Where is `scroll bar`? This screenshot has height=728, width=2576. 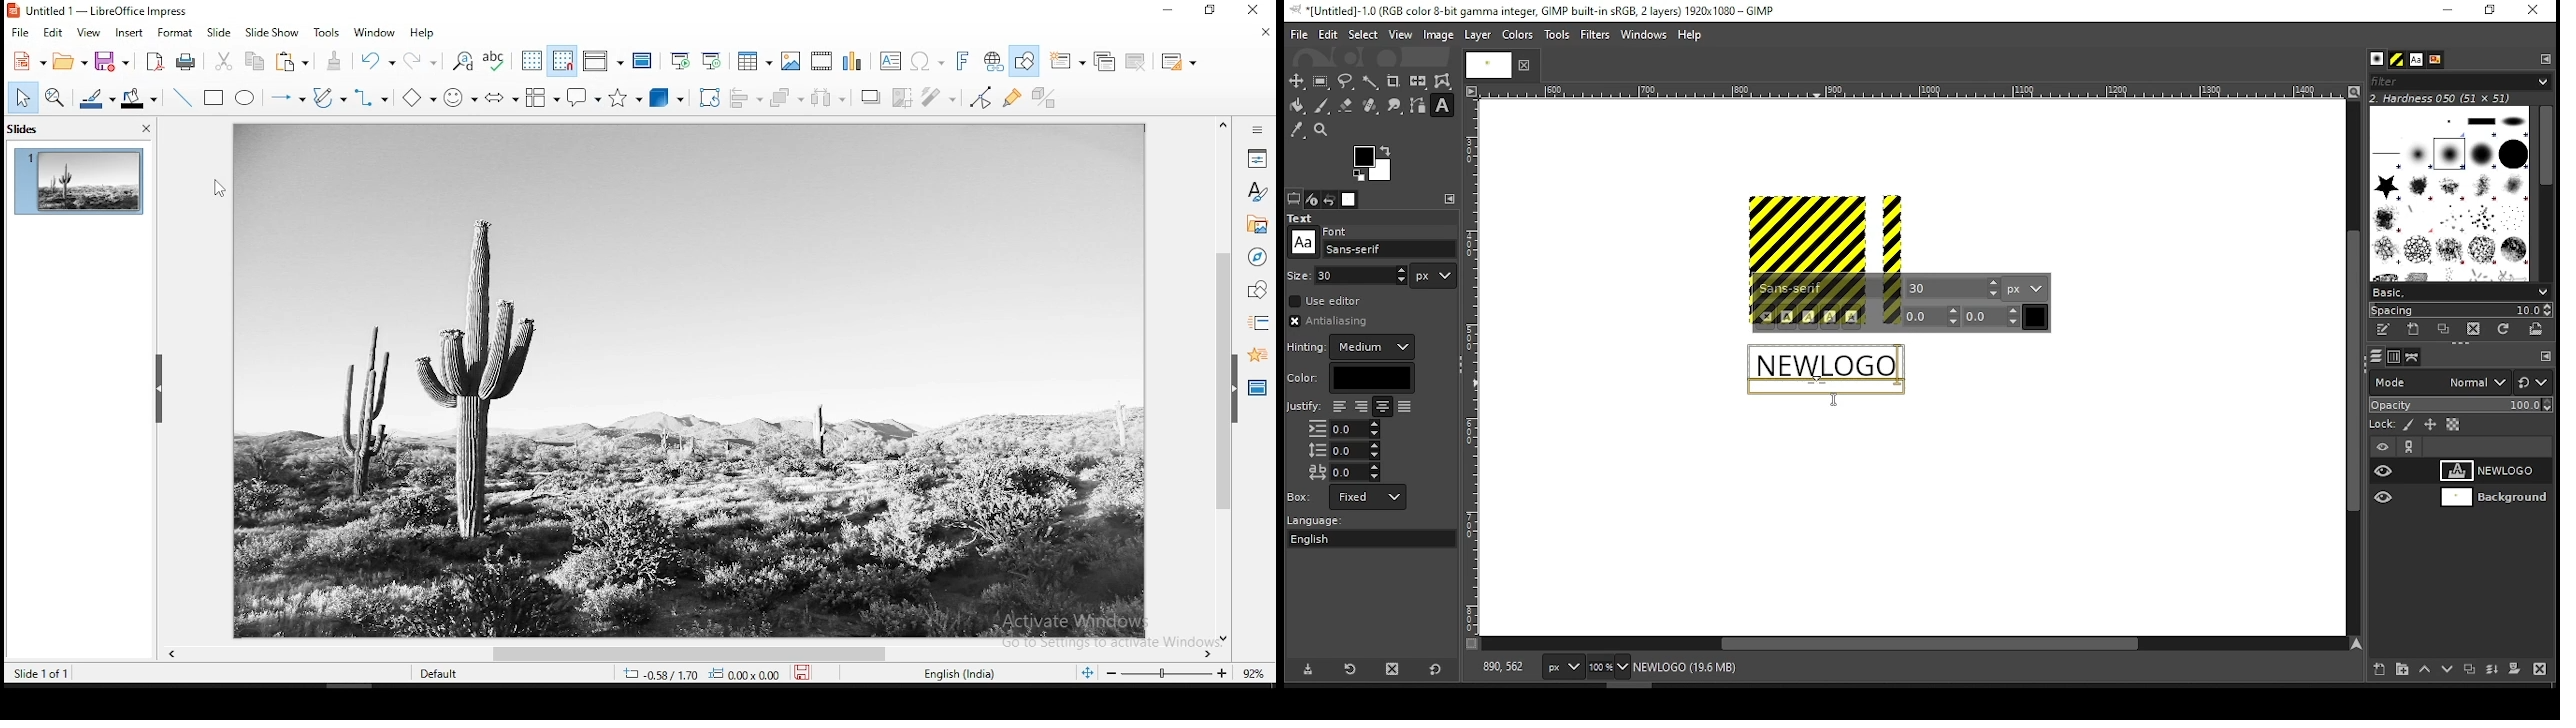
scroll bar is located at coordinates (1914, 645).